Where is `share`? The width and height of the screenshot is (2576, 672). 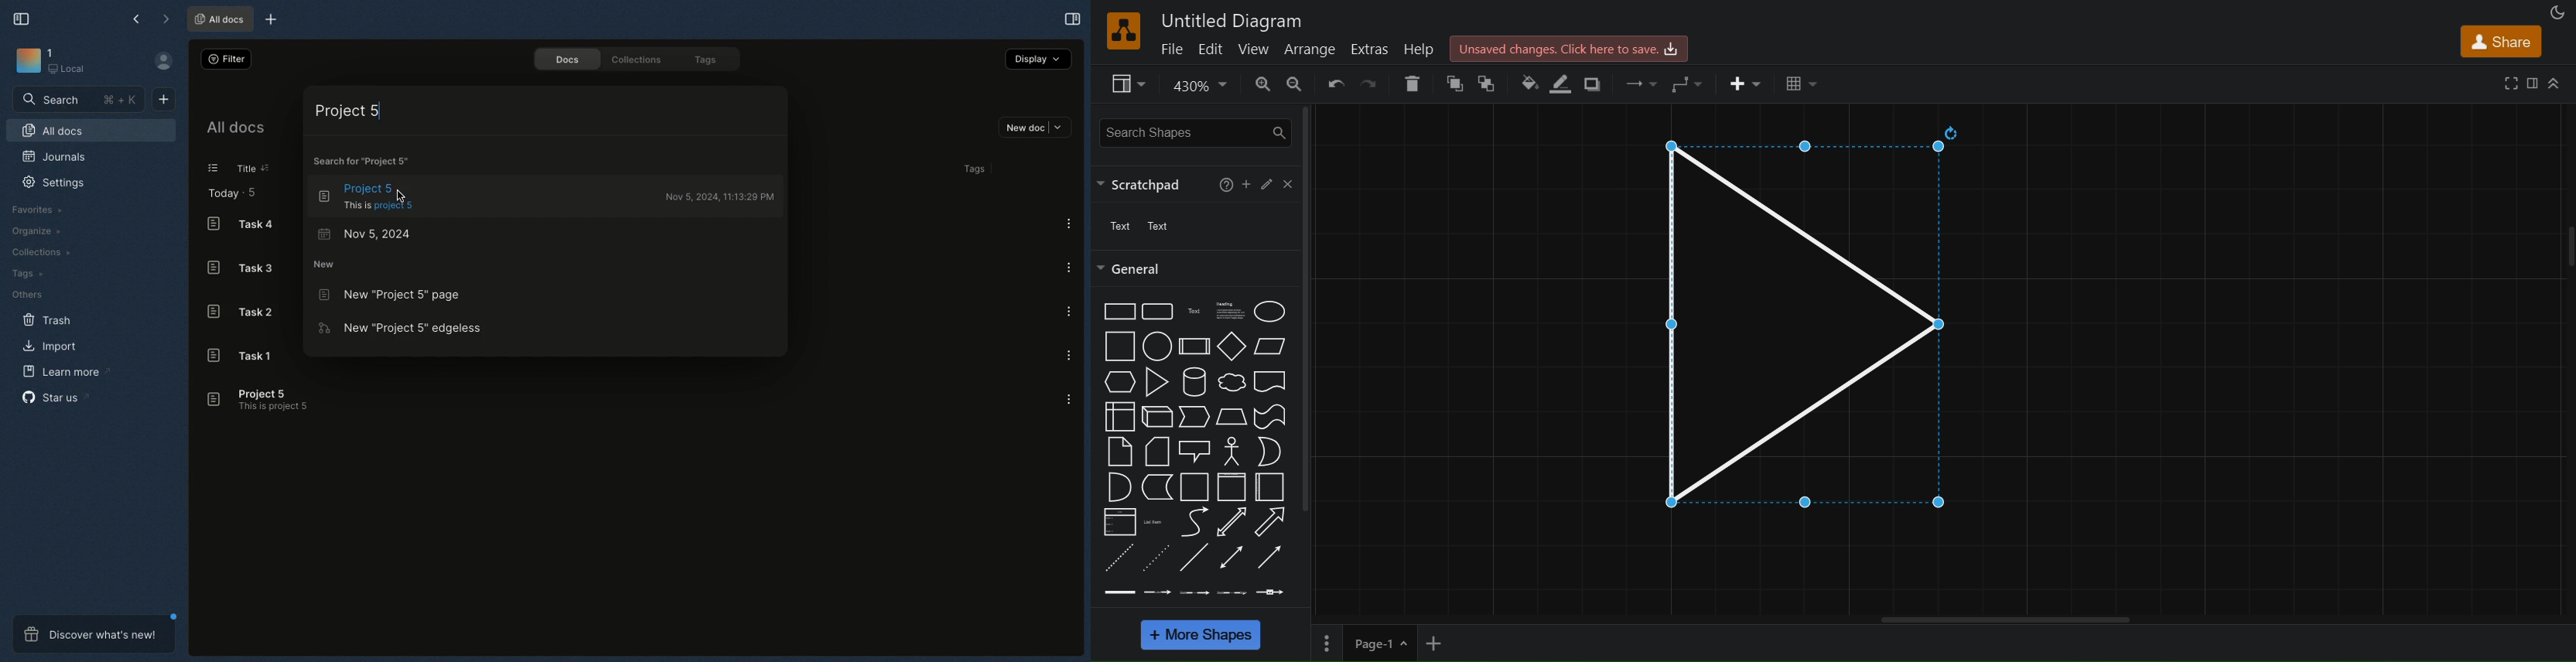 share is located at coordinates (2503, 40).